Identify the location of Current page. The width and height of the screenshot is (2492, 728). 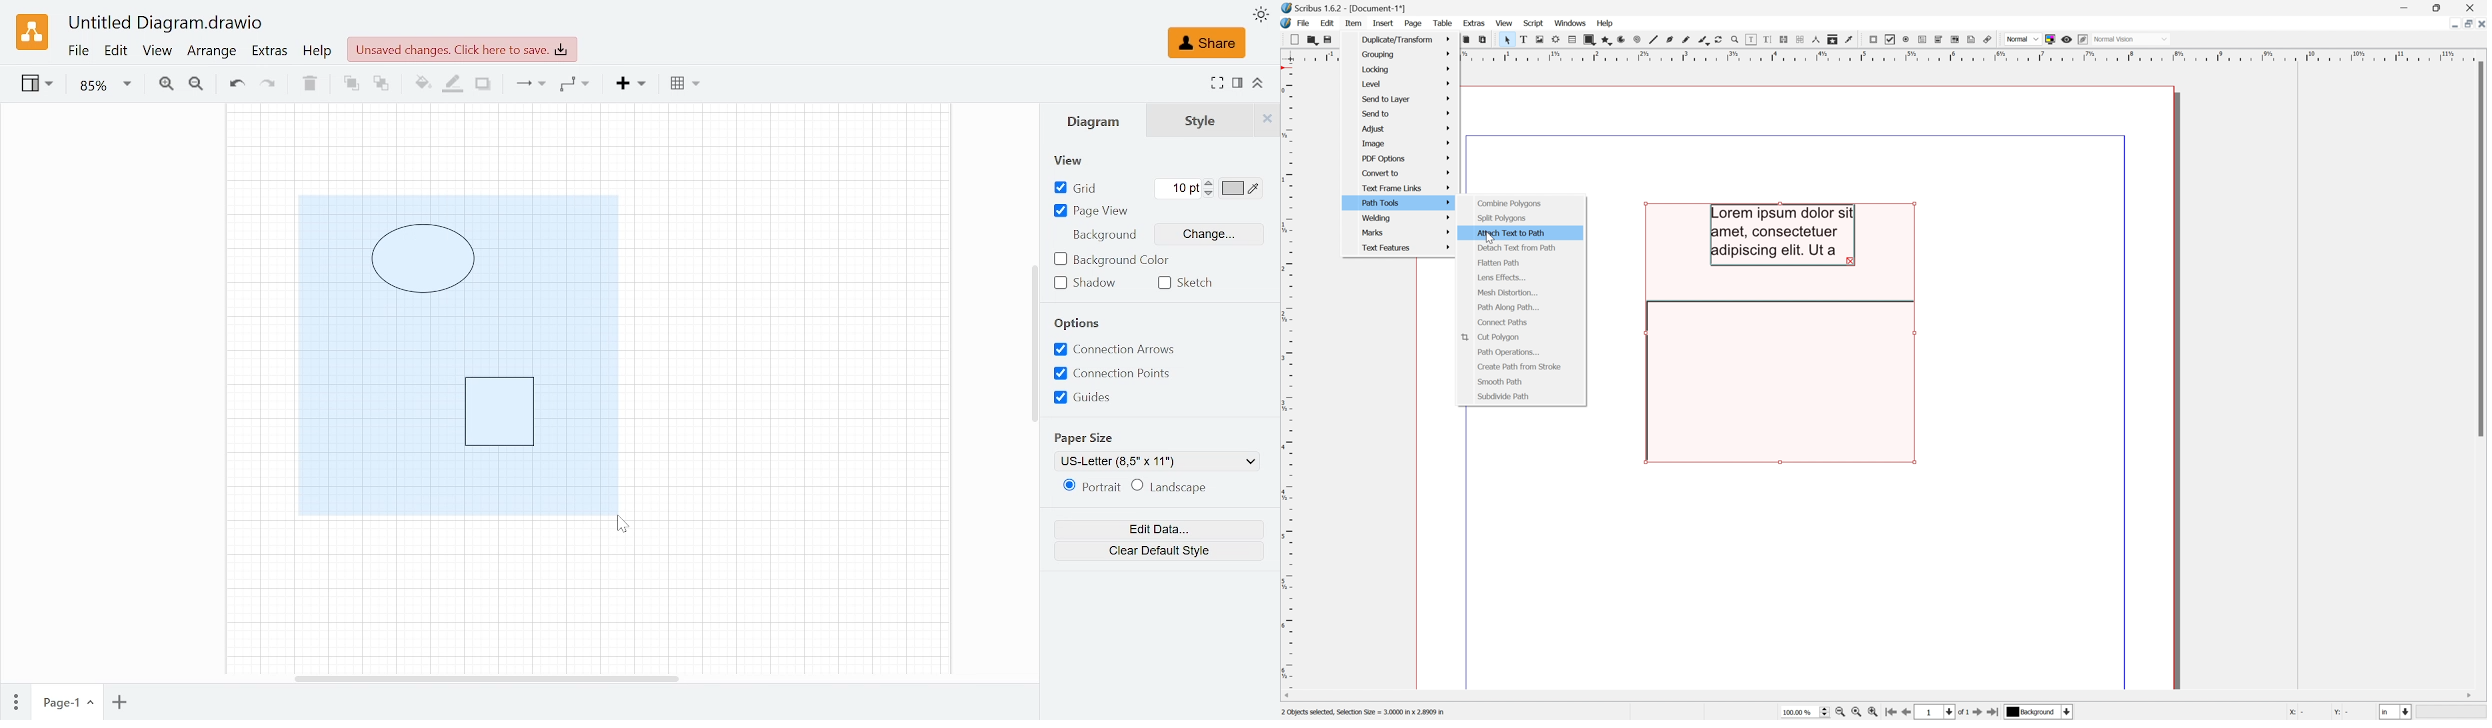
(66, 703).